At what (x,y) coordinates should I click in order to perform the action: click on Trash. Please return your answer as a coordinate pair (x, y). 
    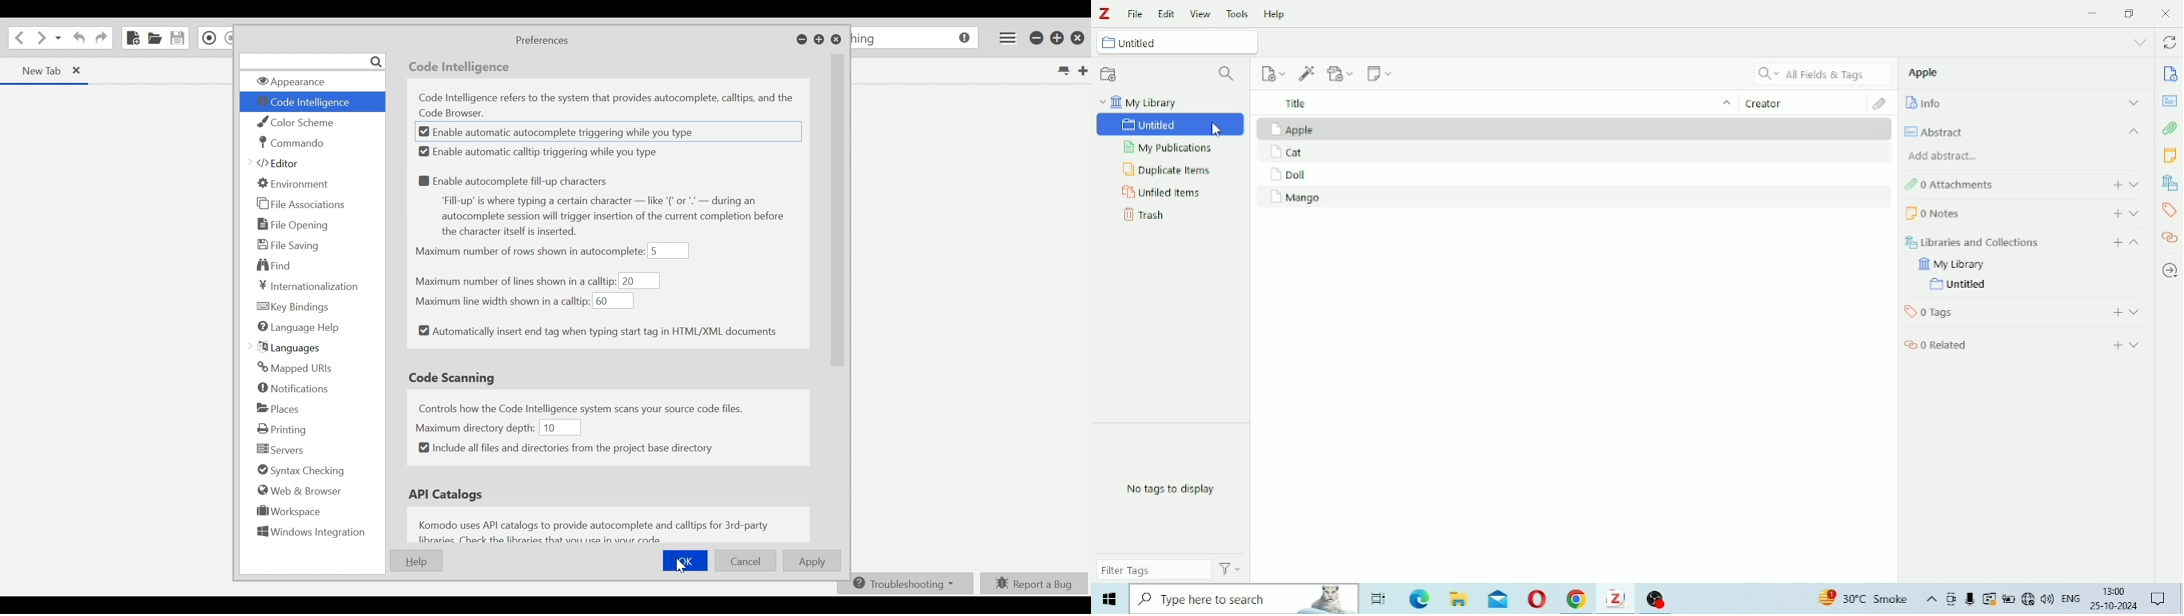
    Looking at the image, I should click on (1144, 214).